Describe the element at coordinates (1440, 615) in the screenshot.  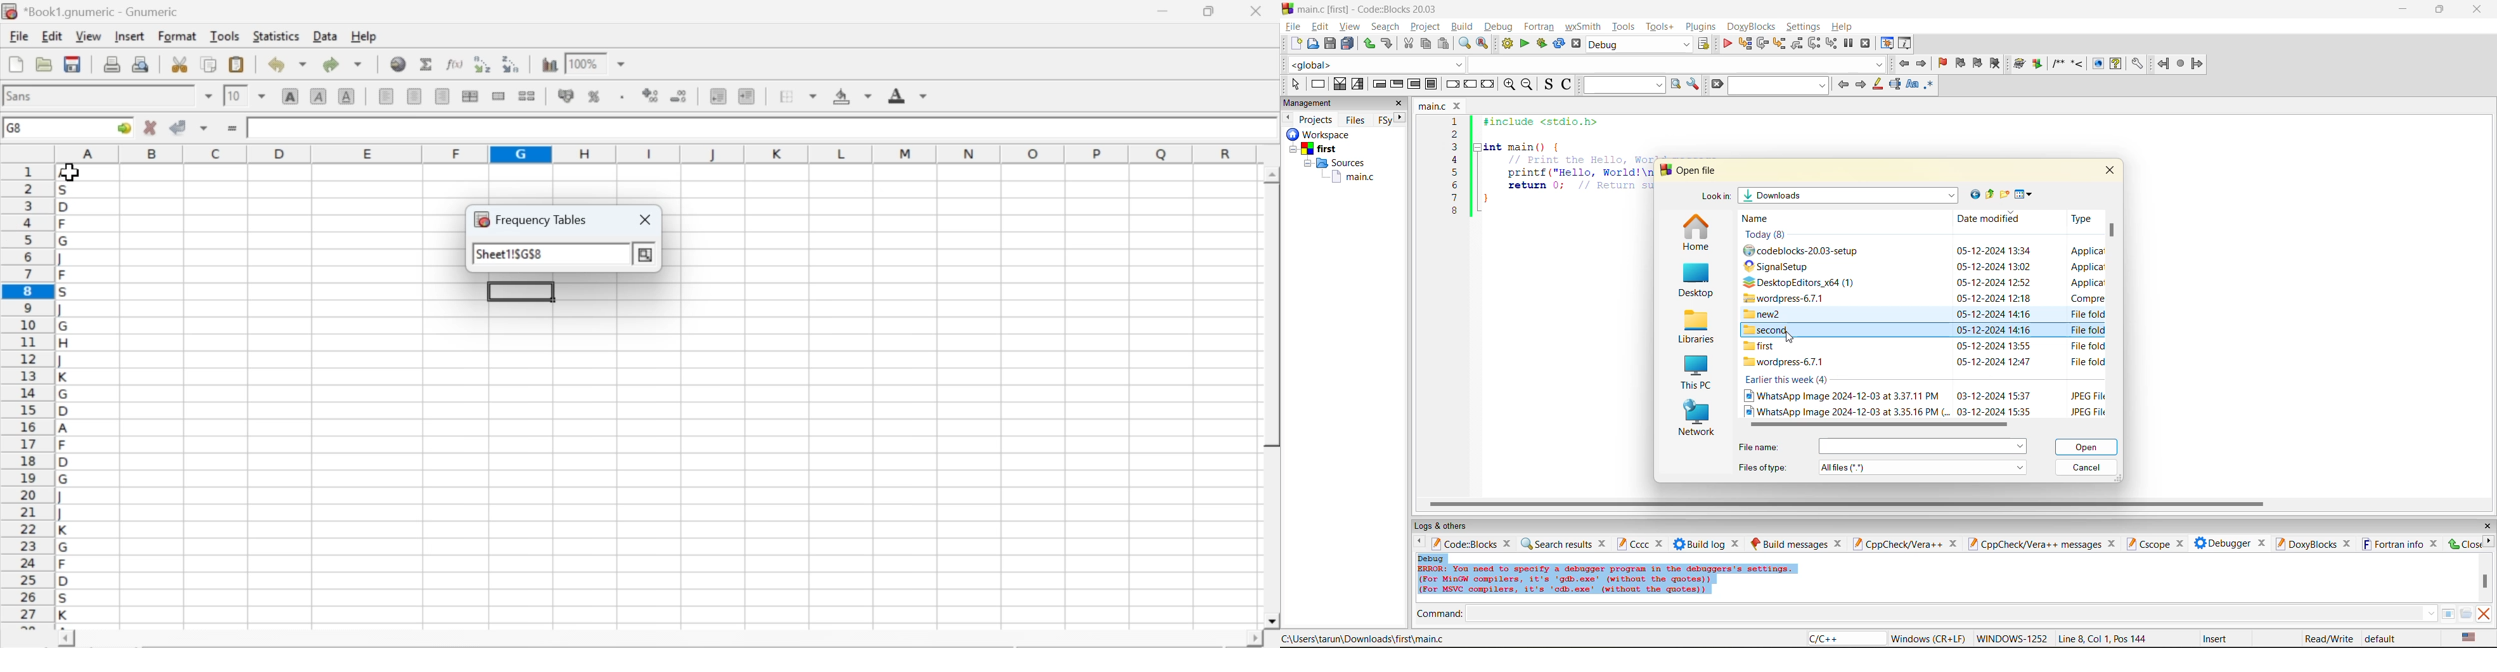
I see `command` at that location.